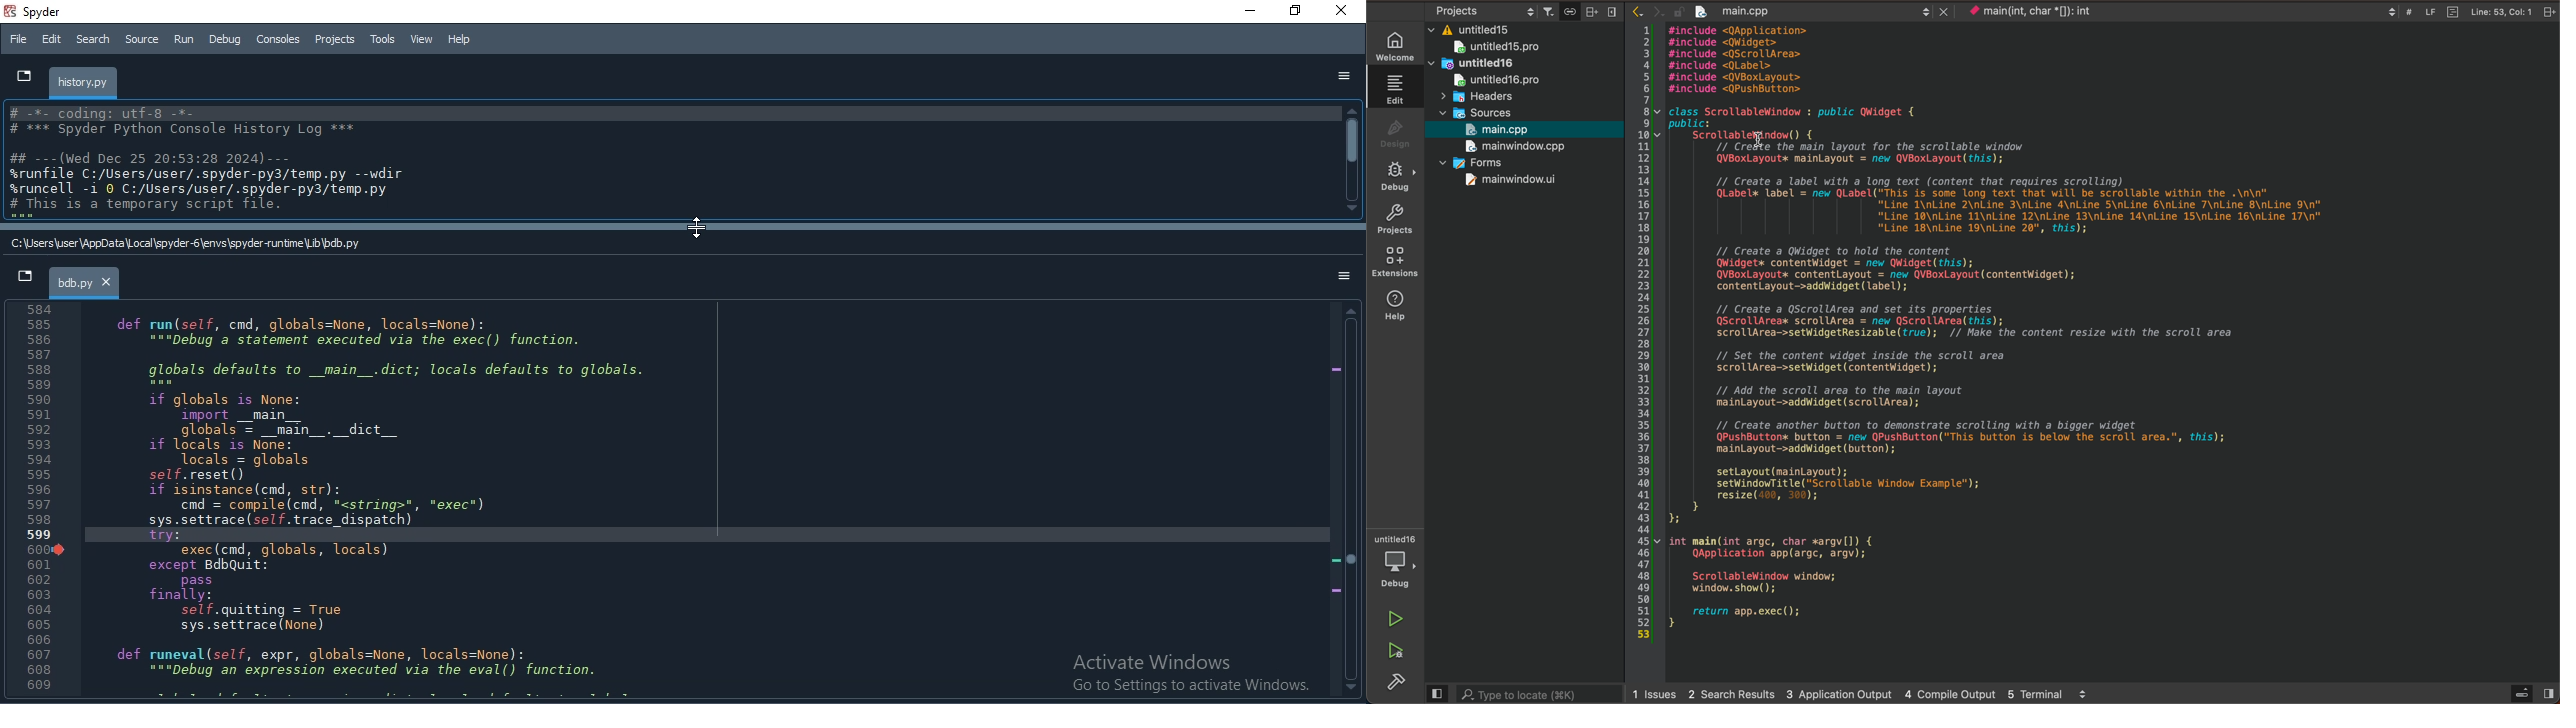 Image resolution: width=2576 pixels, height=728 pixels. What do you see at coordinates (1483, 112) in the screenshot?
I see `sources` at bounding box center [1483, 112].